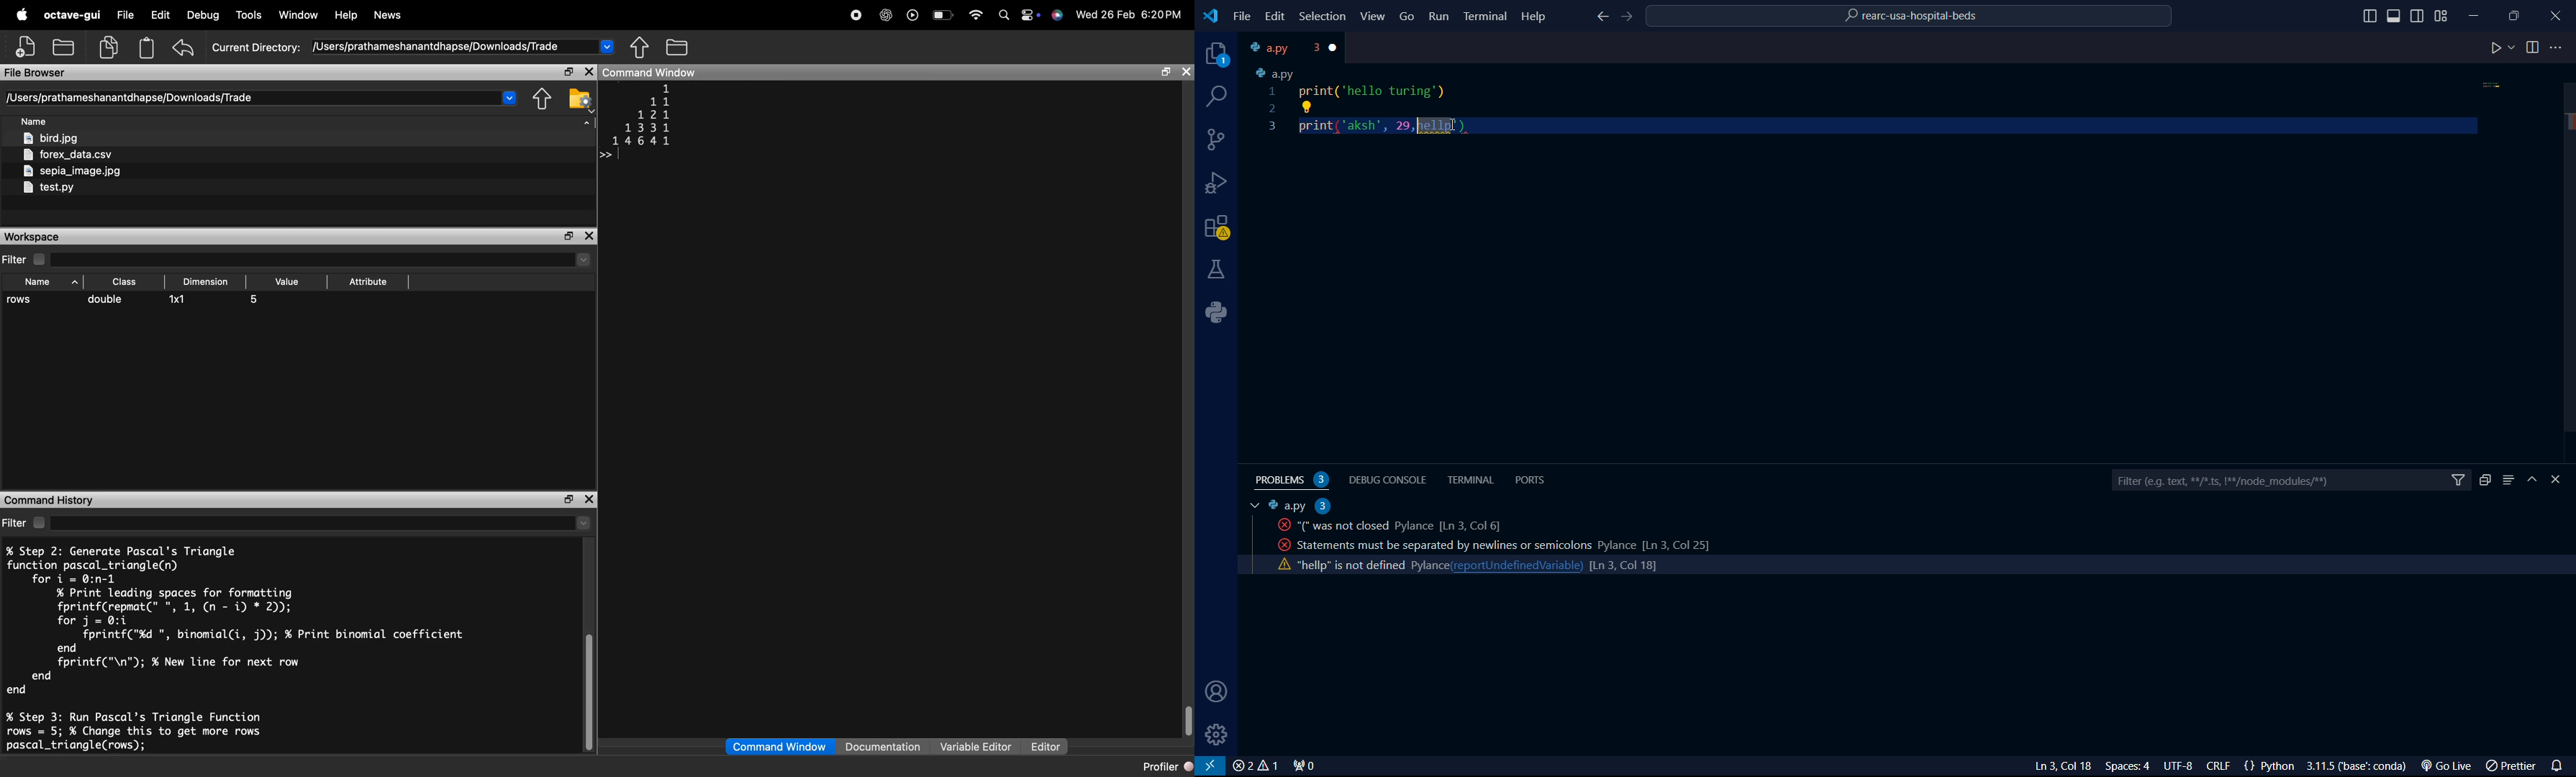 This screenshot has height=784, width=2576. I want to click on Dimension, so click(205, 282).